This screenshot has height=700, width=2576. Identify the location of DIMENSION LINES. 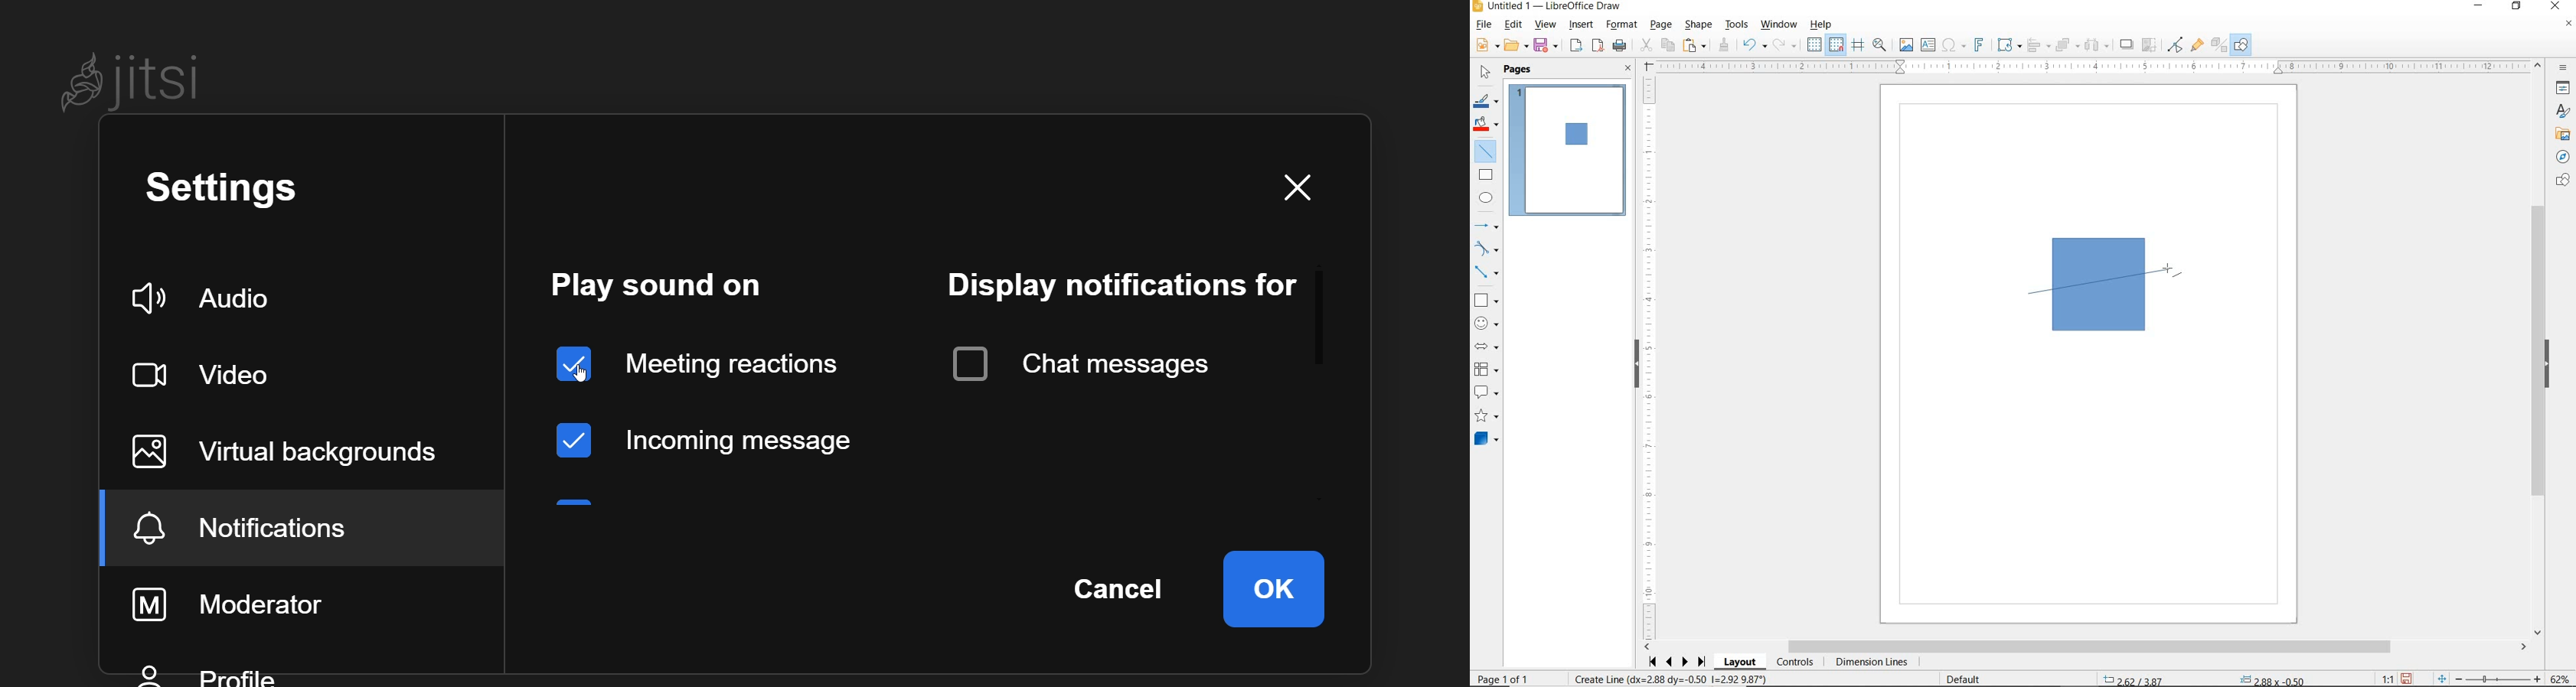
(1871, 663).